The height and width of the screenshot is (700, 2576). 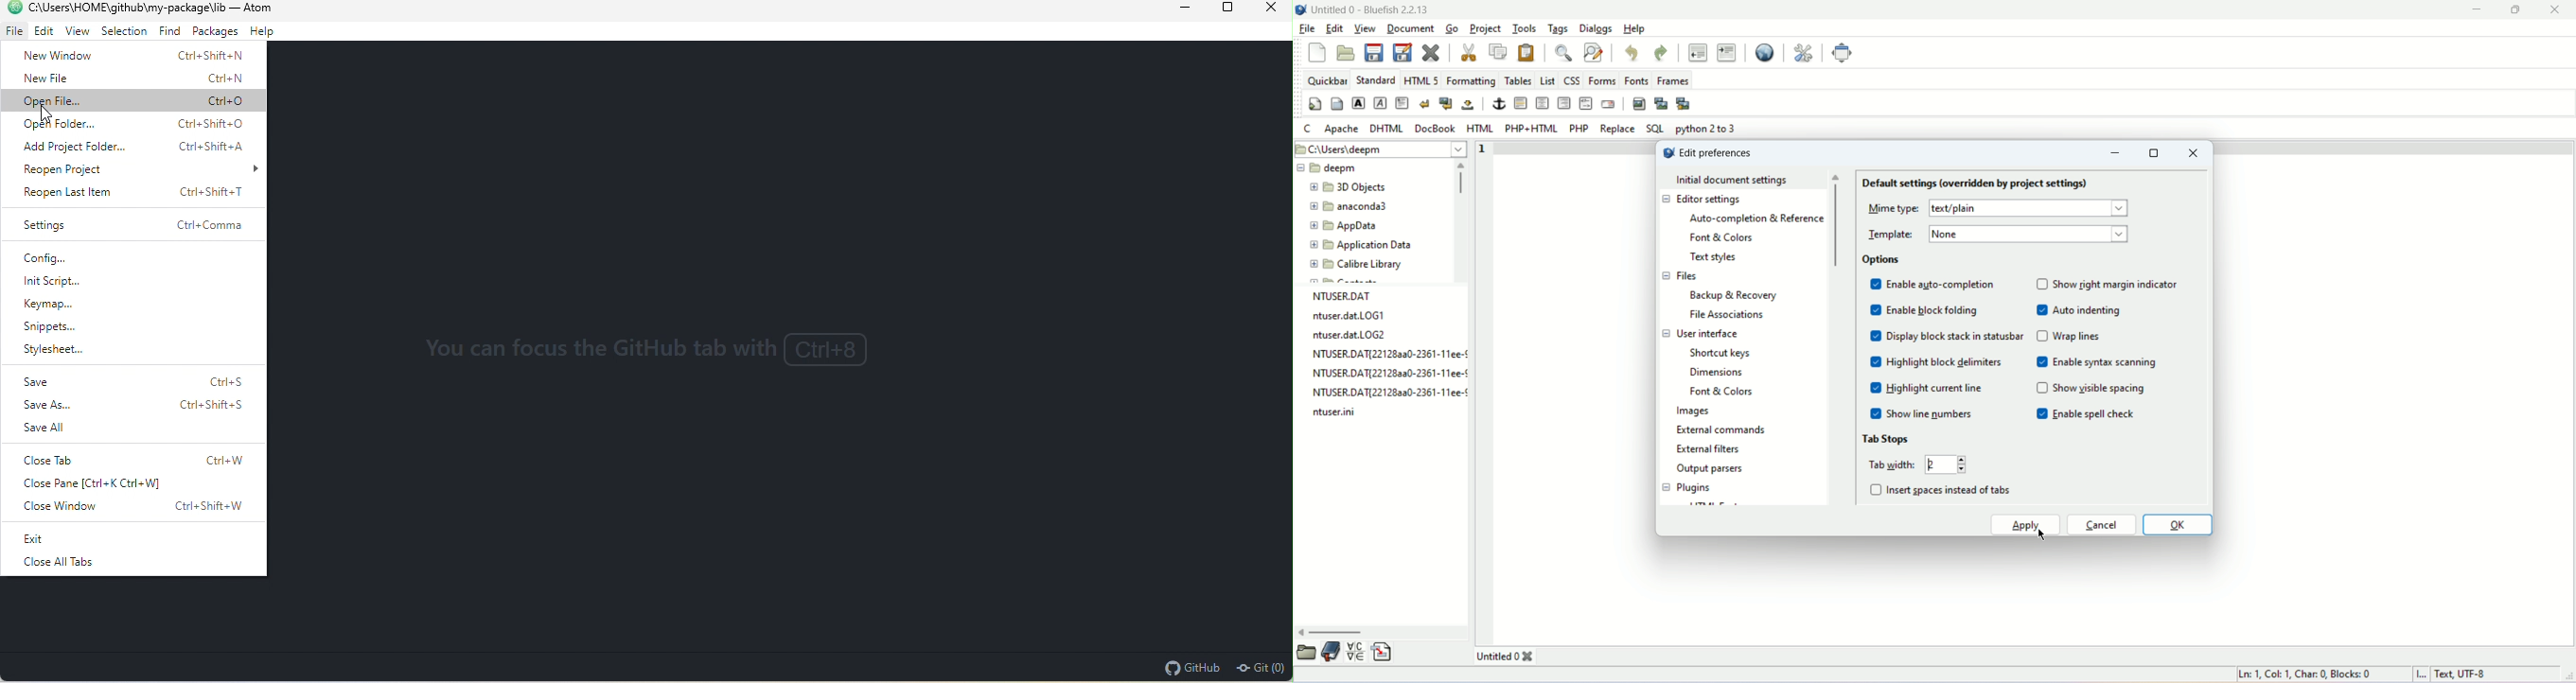 What do you see at coordinates (1368, 207) in the screenshot?
I see `anaconda3` at bounding box center [1368, 207].